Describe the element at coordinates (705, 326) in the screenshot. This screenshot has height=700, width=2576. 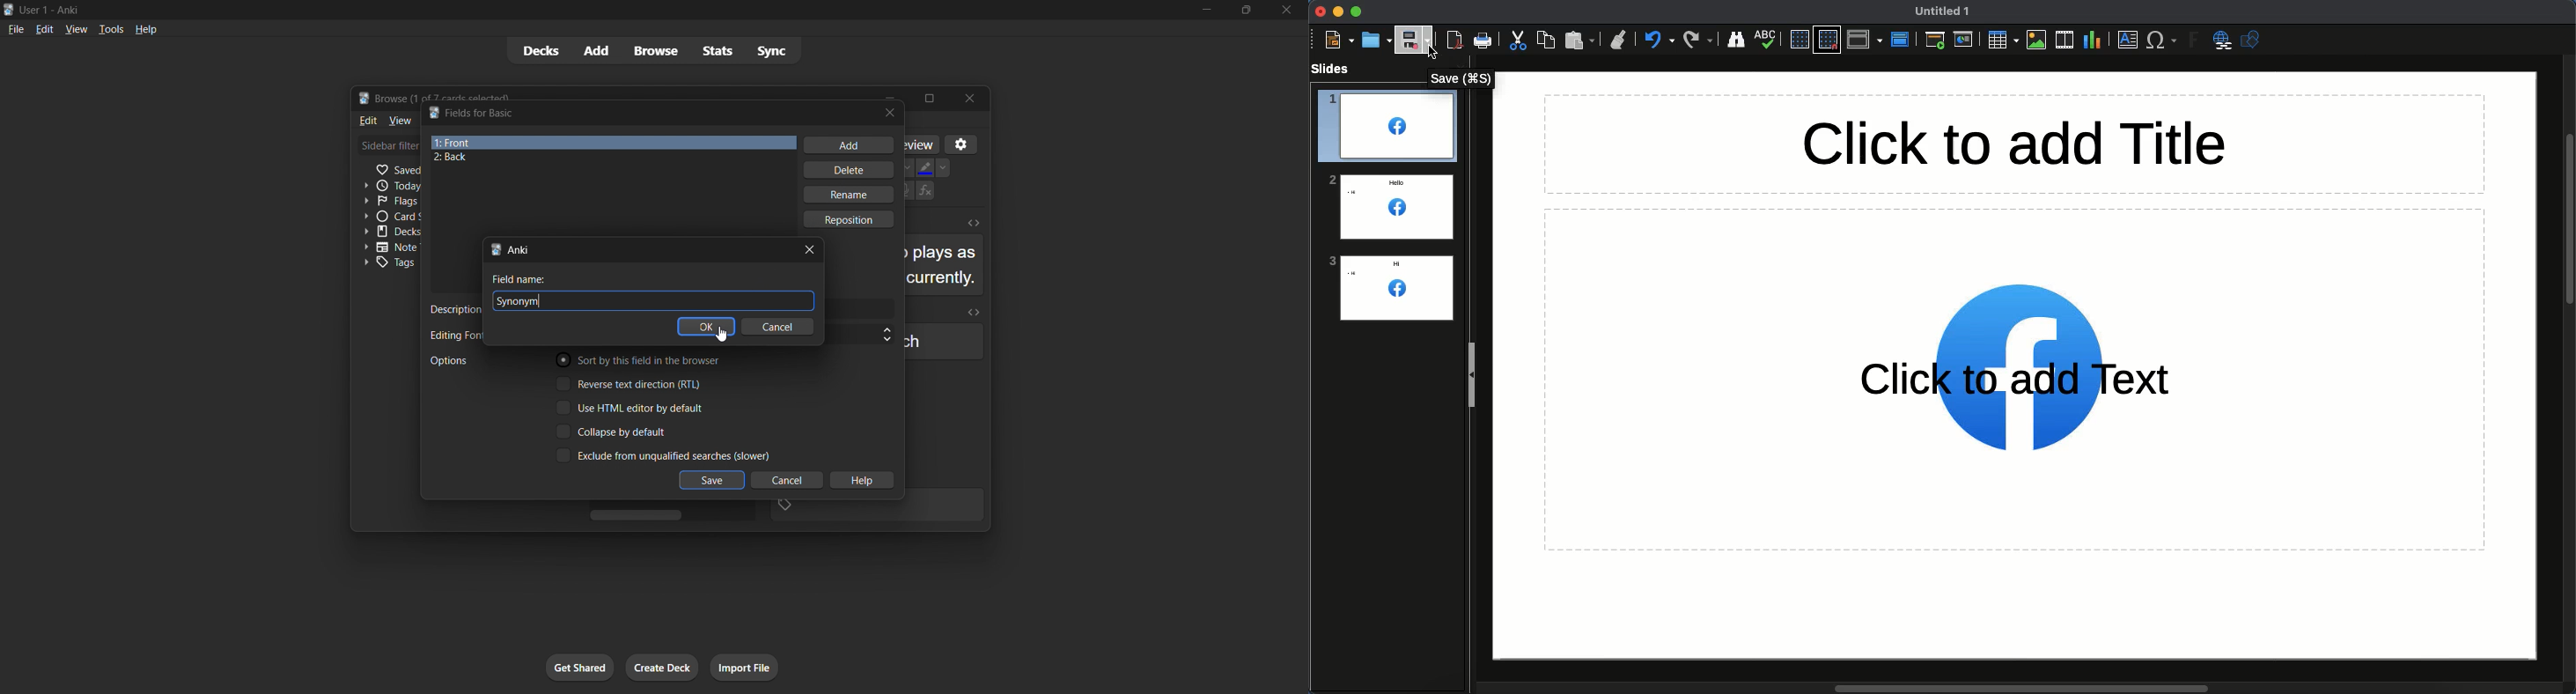
I see `ok` at that location.